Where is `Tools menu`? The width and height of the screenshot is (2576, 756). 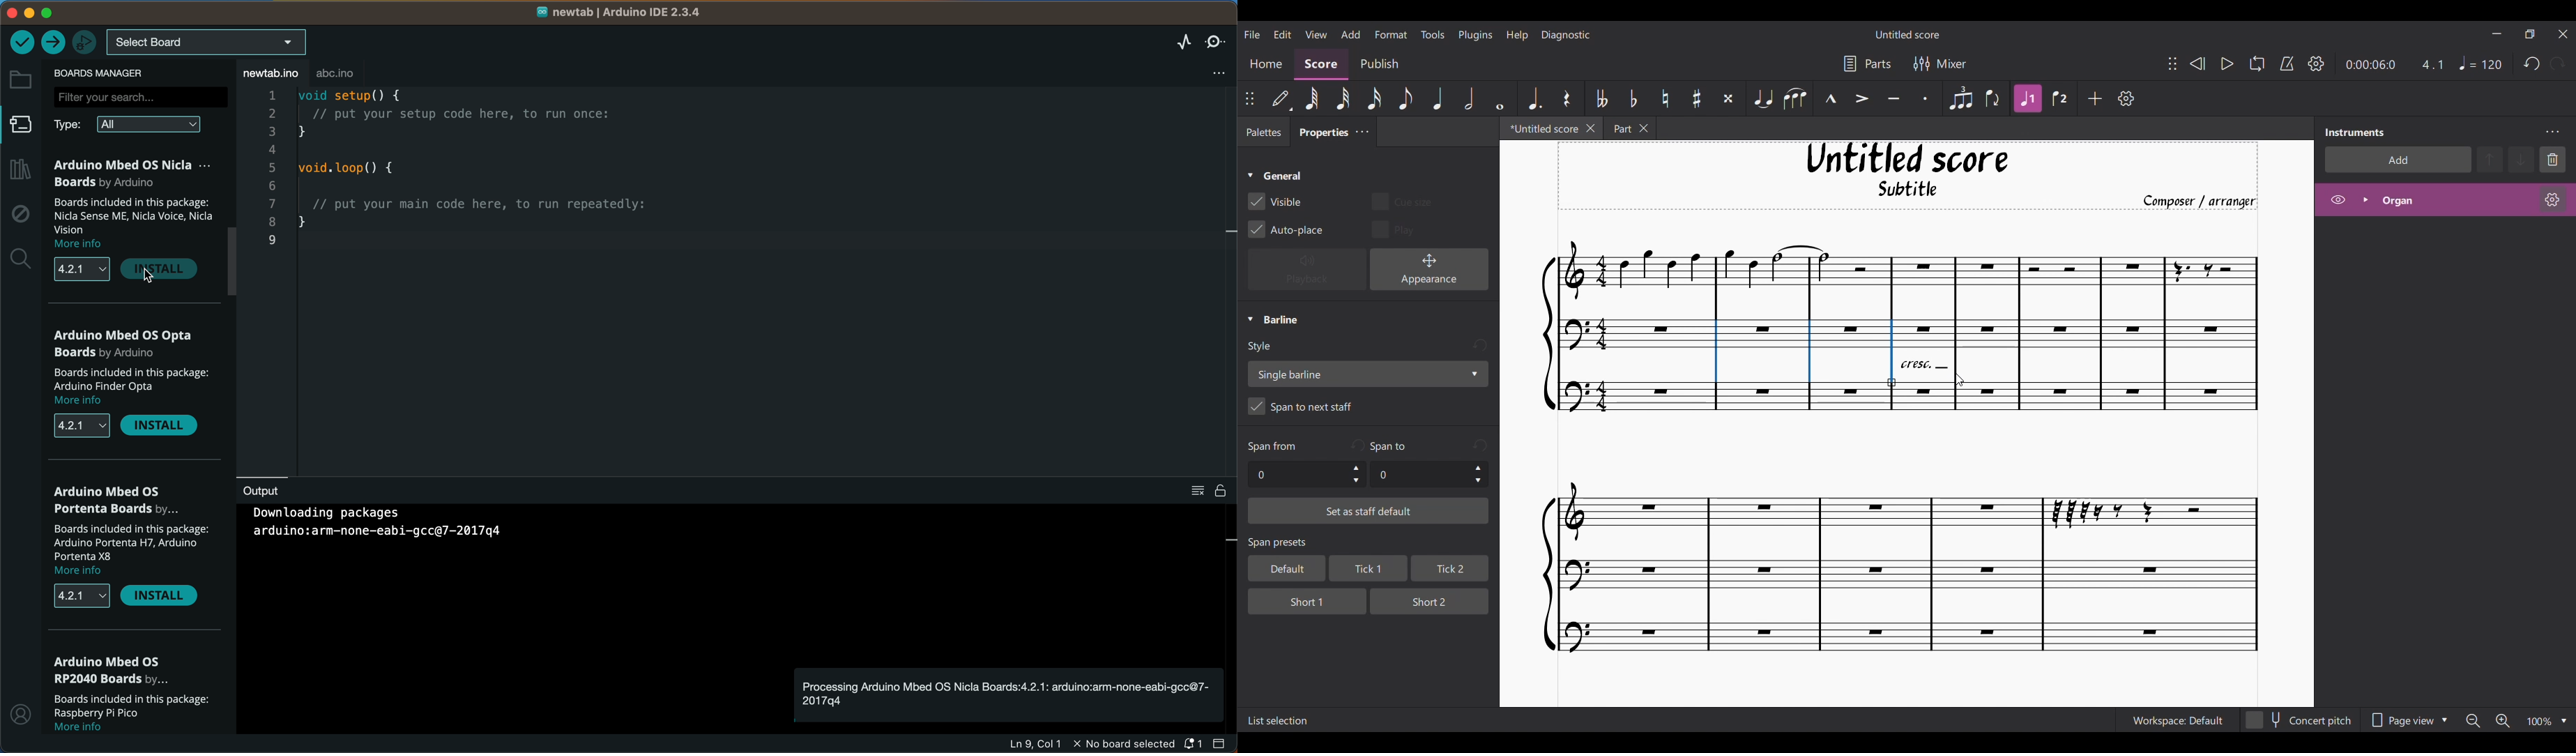
Tools menu is located at coordinates (1433, 33).